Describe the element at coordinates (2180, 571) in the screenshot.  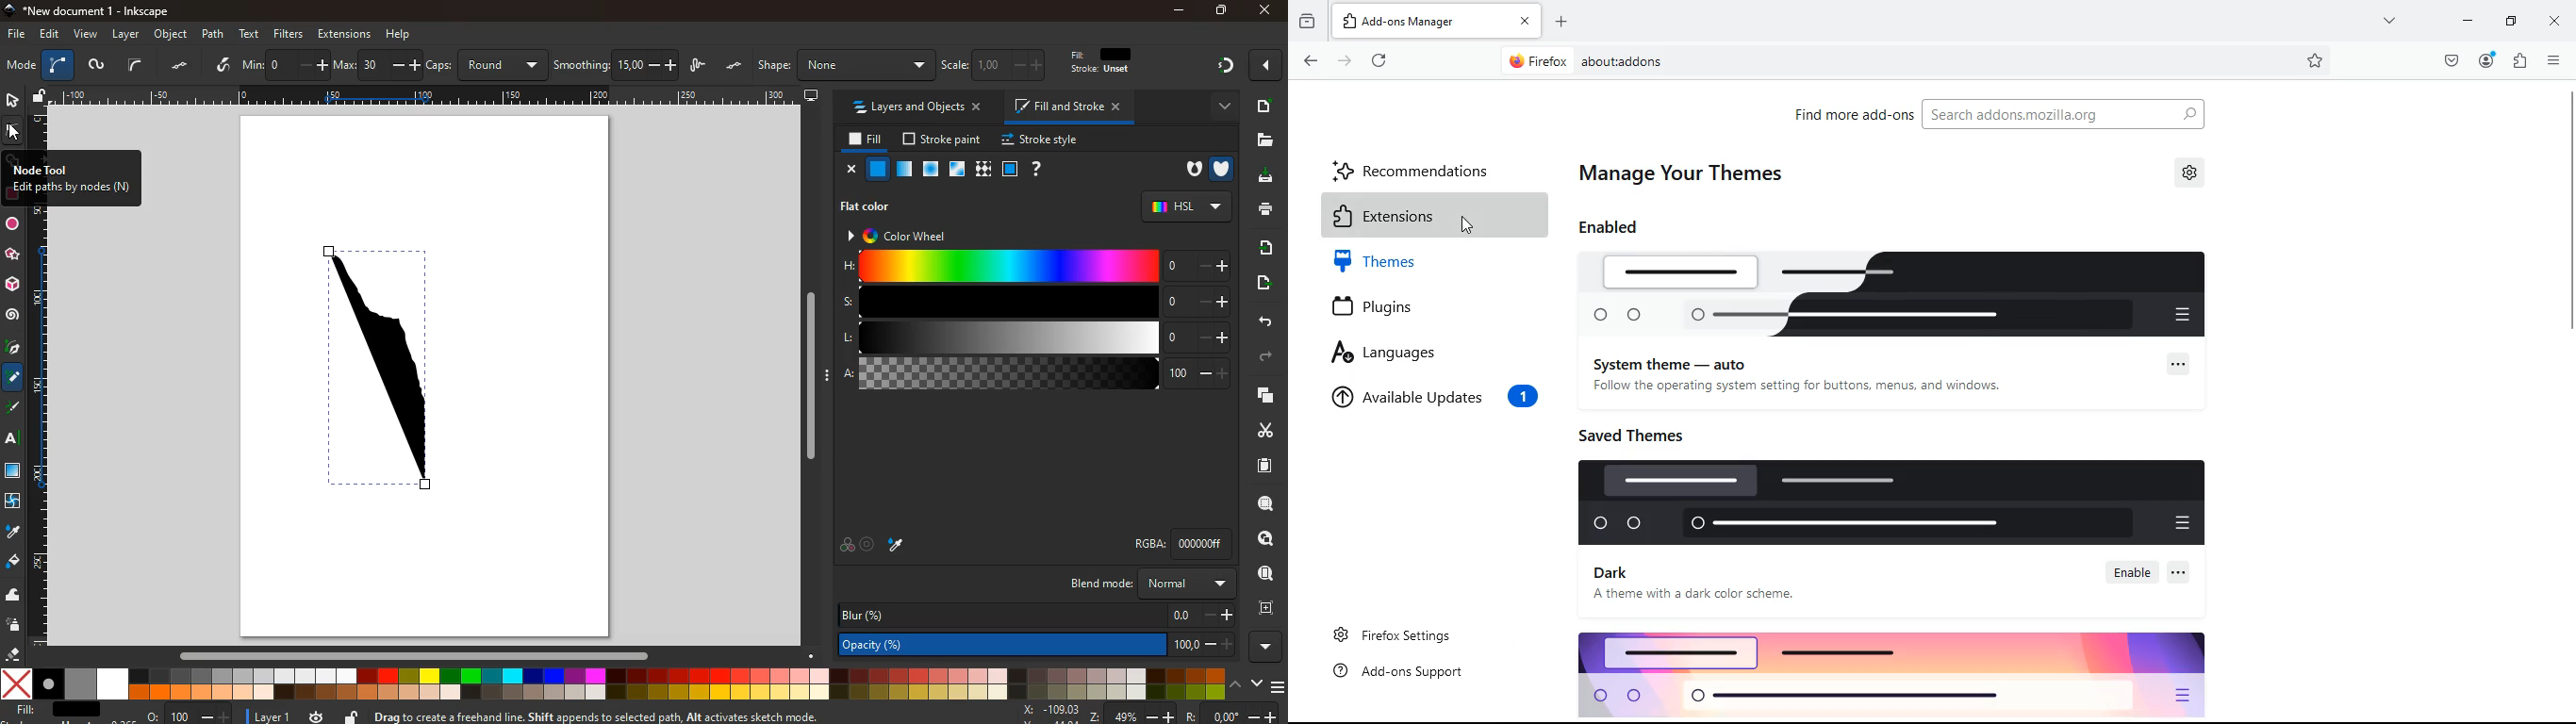
I see `more` at that location.